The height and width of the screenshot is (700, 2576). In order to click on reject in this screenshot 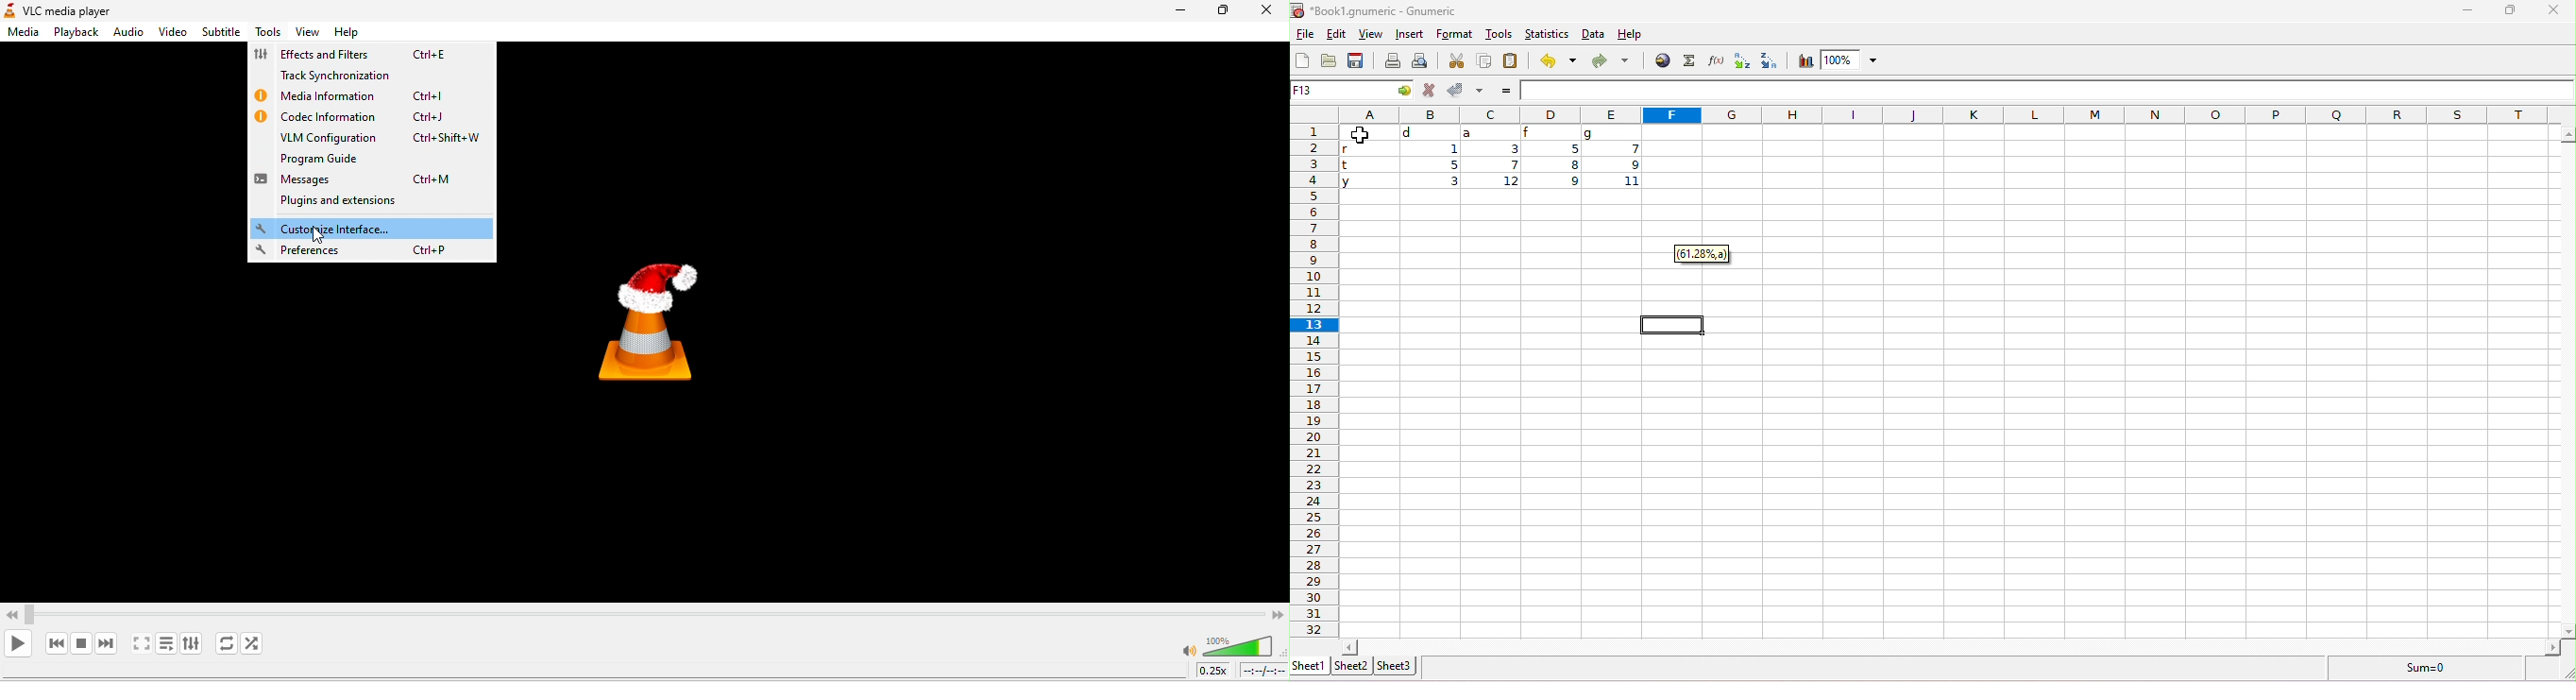, I will do `click(1428, 90)`.